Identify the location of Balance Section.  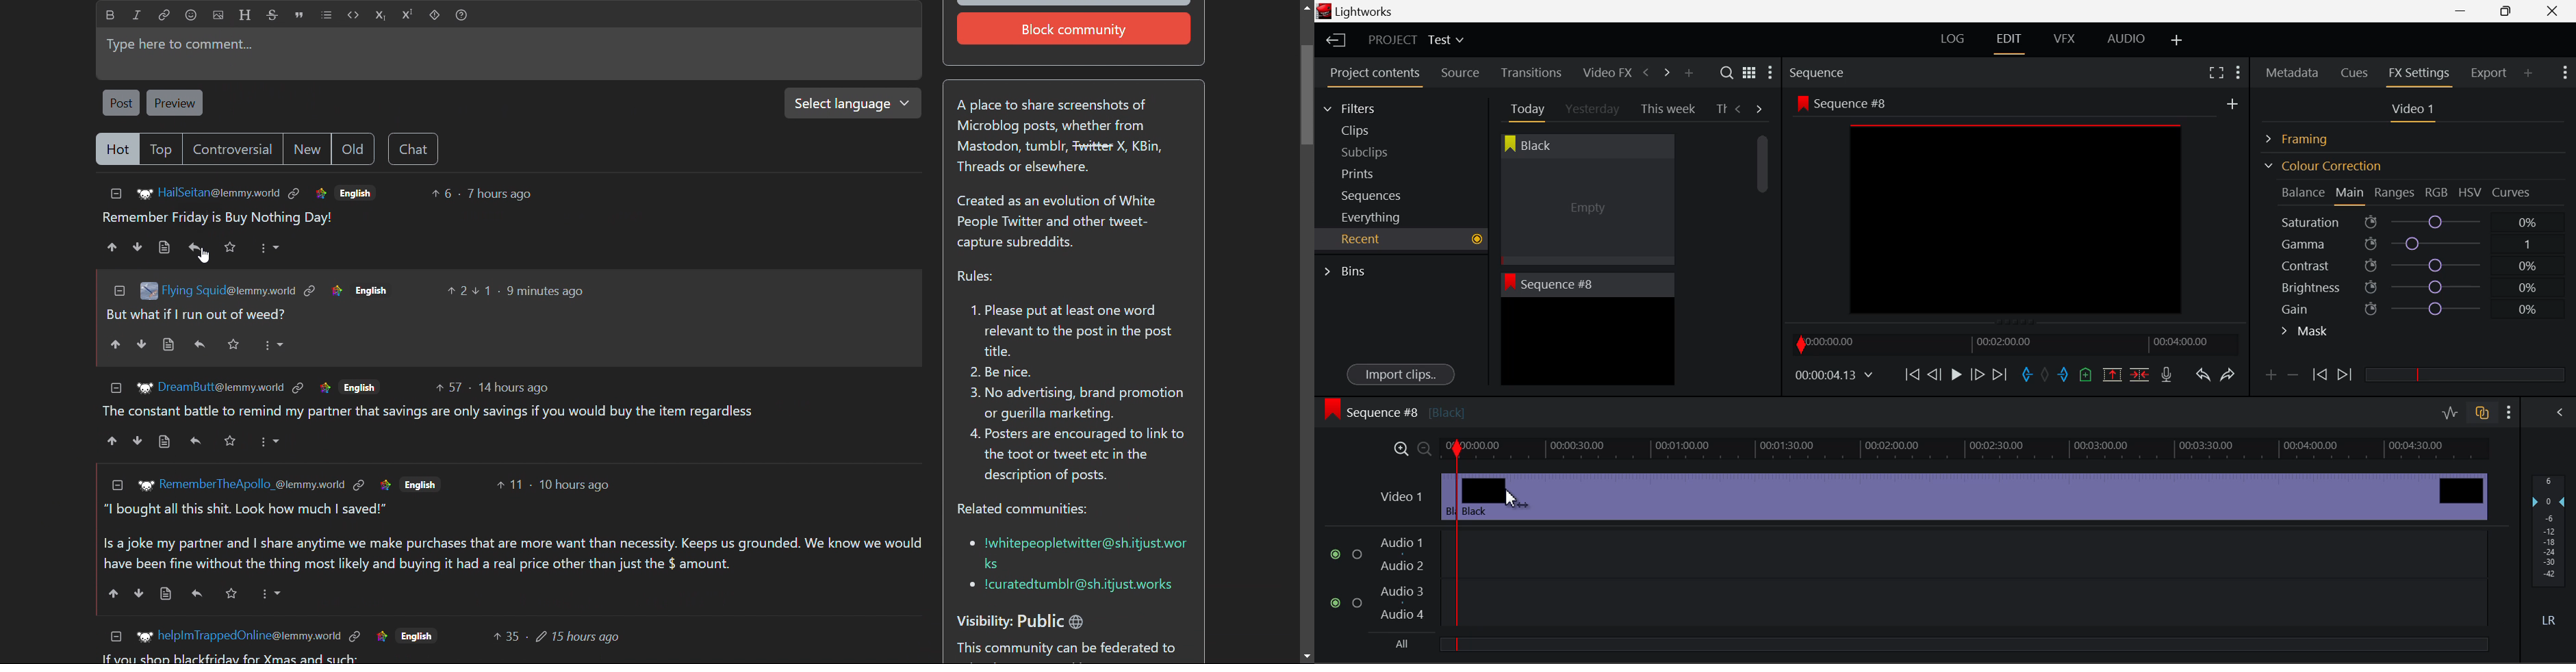
(2305, 192).